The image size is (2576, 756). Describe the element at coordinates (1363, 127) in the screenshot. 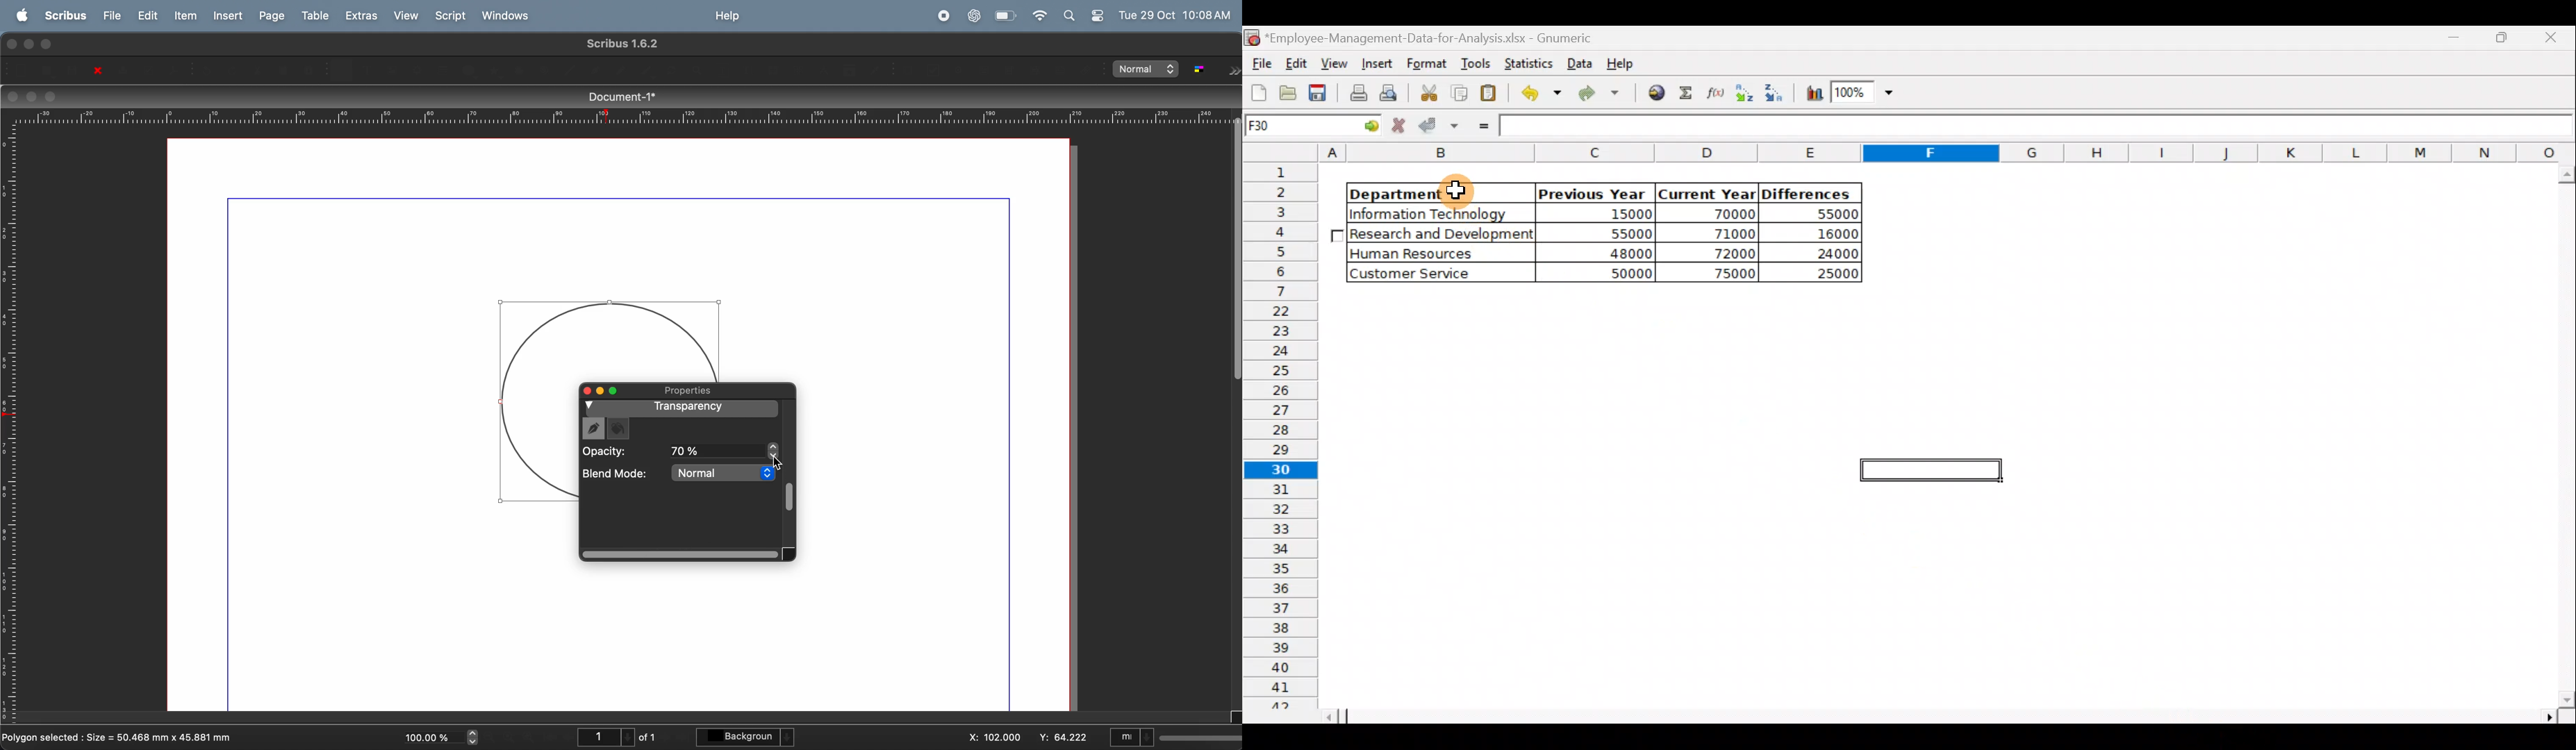

I see `go to` at that location.